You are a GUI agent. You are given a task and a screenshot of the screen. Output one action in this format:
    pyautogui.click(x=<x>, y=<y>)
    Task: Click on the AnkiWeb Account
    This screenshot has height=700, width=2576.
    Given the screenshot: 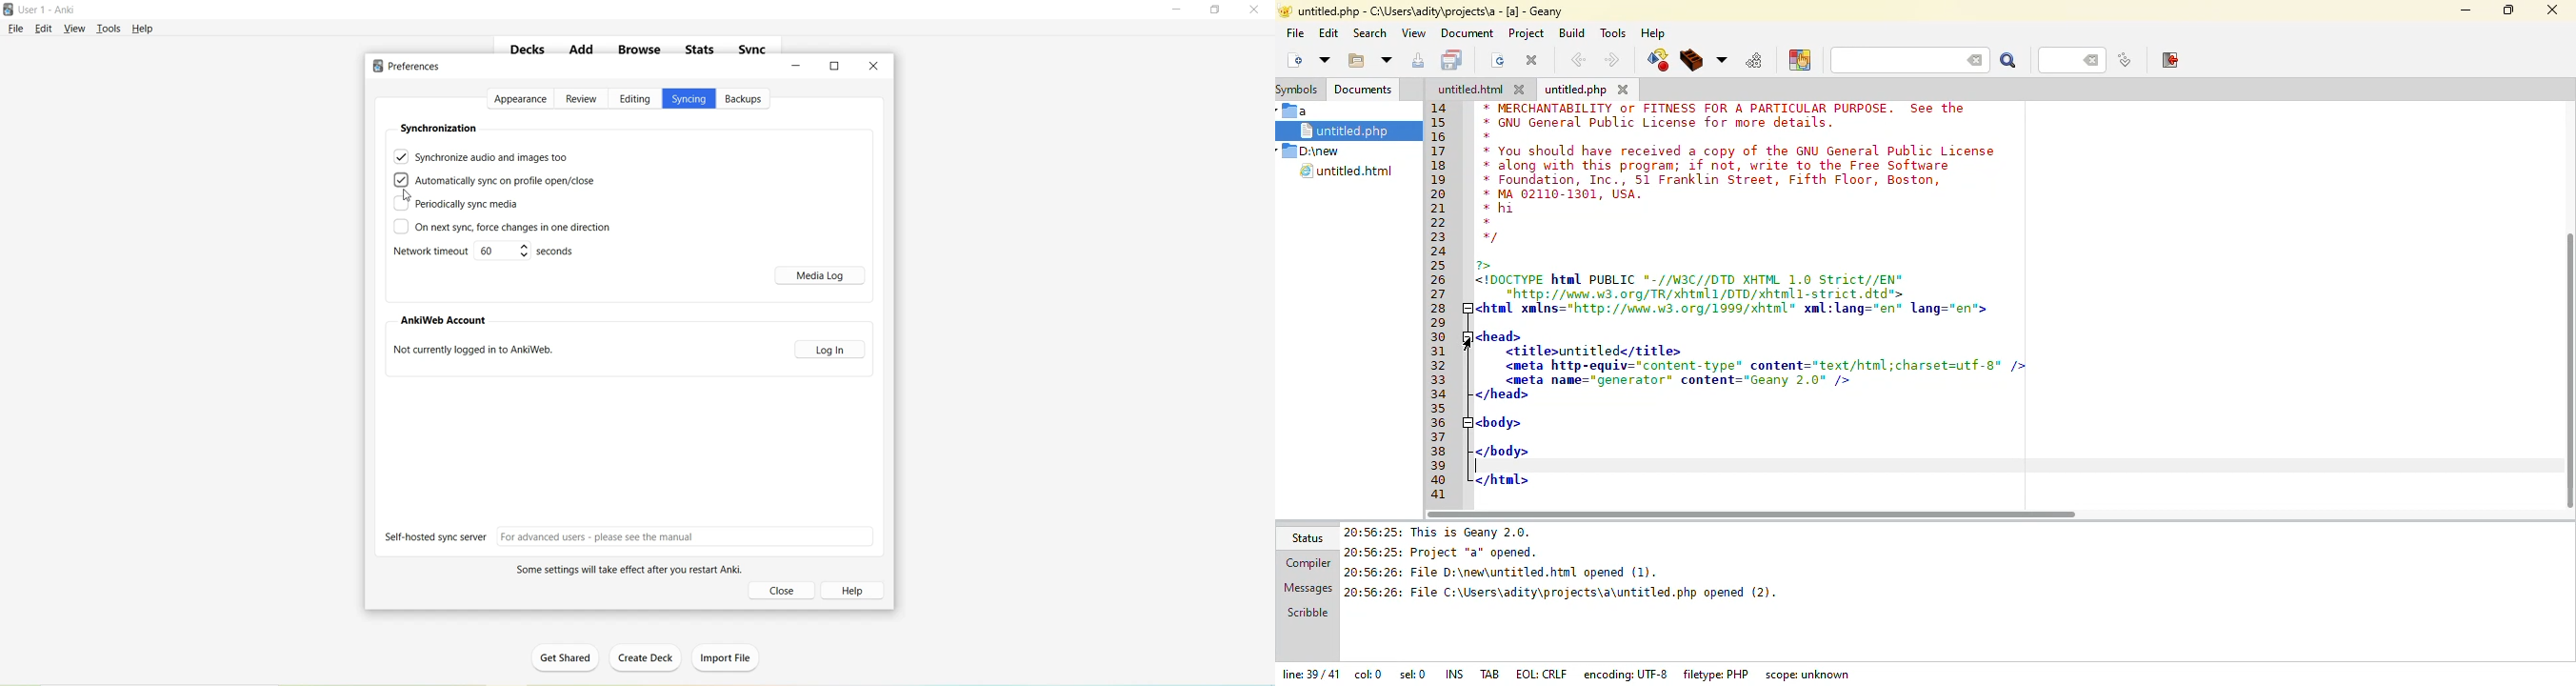 What is the action you would take?
    pyautogui.click(x=446, y=321)
    